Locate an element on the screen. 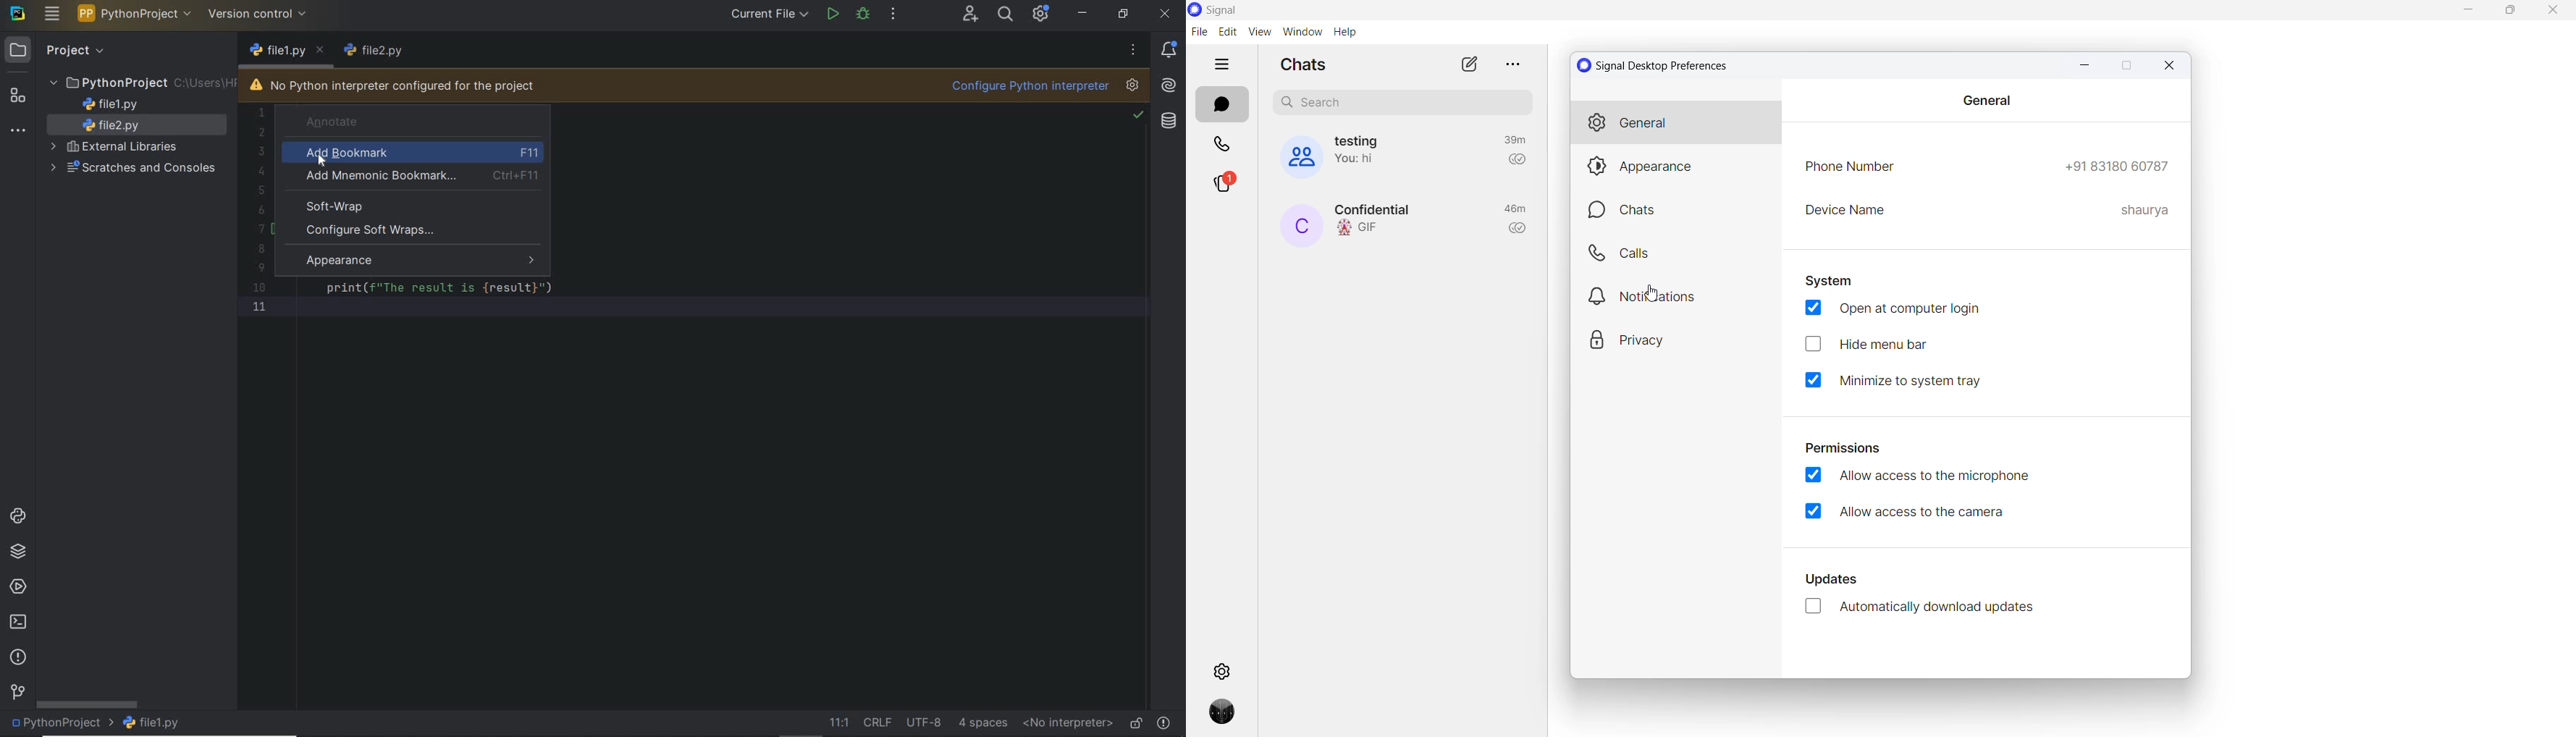 The image size is (2576, 756). view is located at coordinates (1258, 32).